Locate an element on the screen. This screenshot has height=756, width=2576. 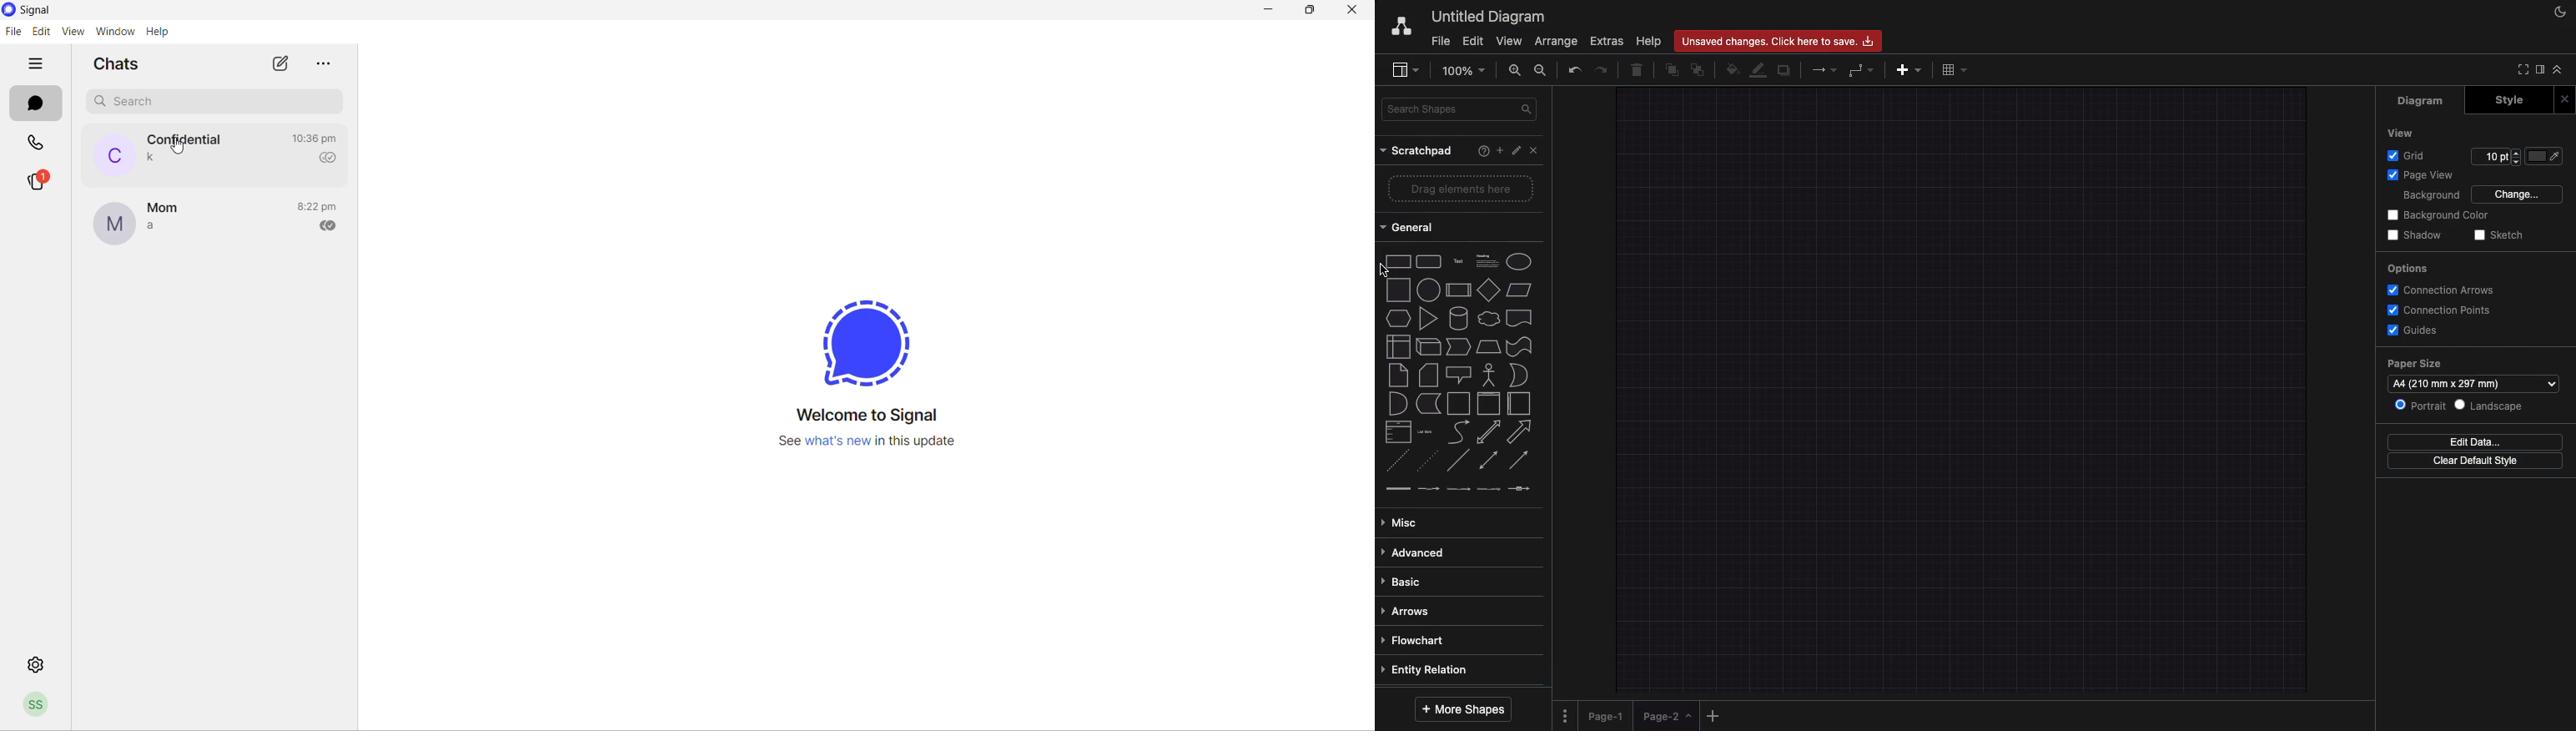
Full screen is located at coordinates (2521, 71).